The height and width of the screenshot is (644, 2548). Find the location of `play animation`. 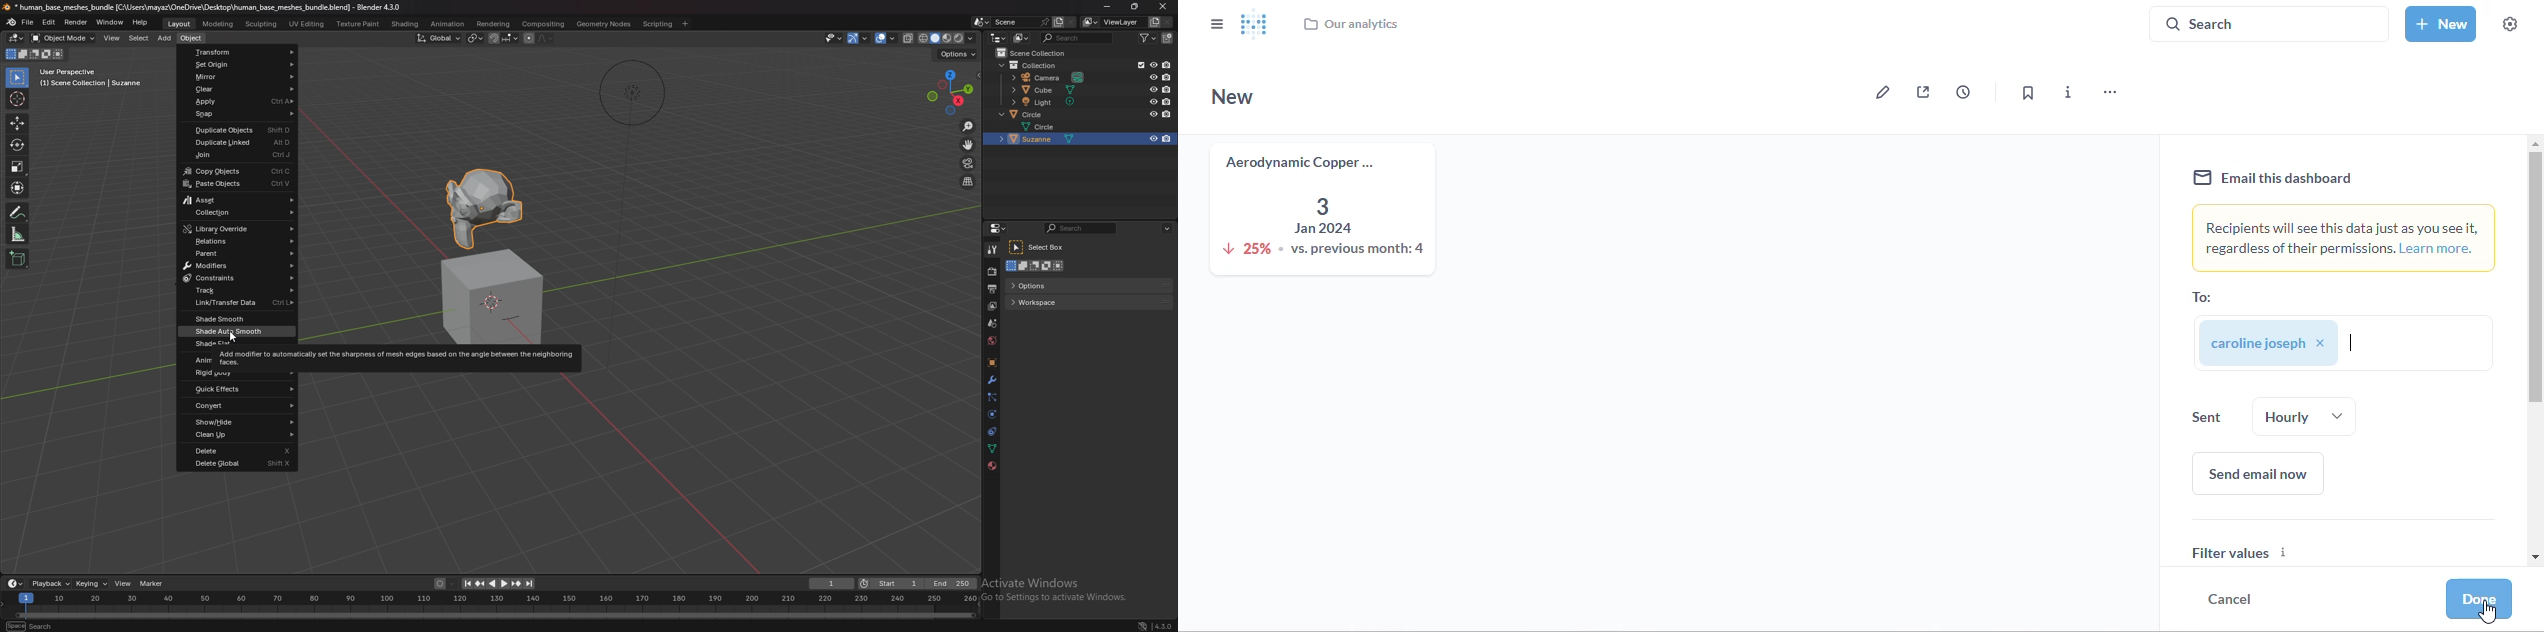

play animation is located at coordinates (498, 584).